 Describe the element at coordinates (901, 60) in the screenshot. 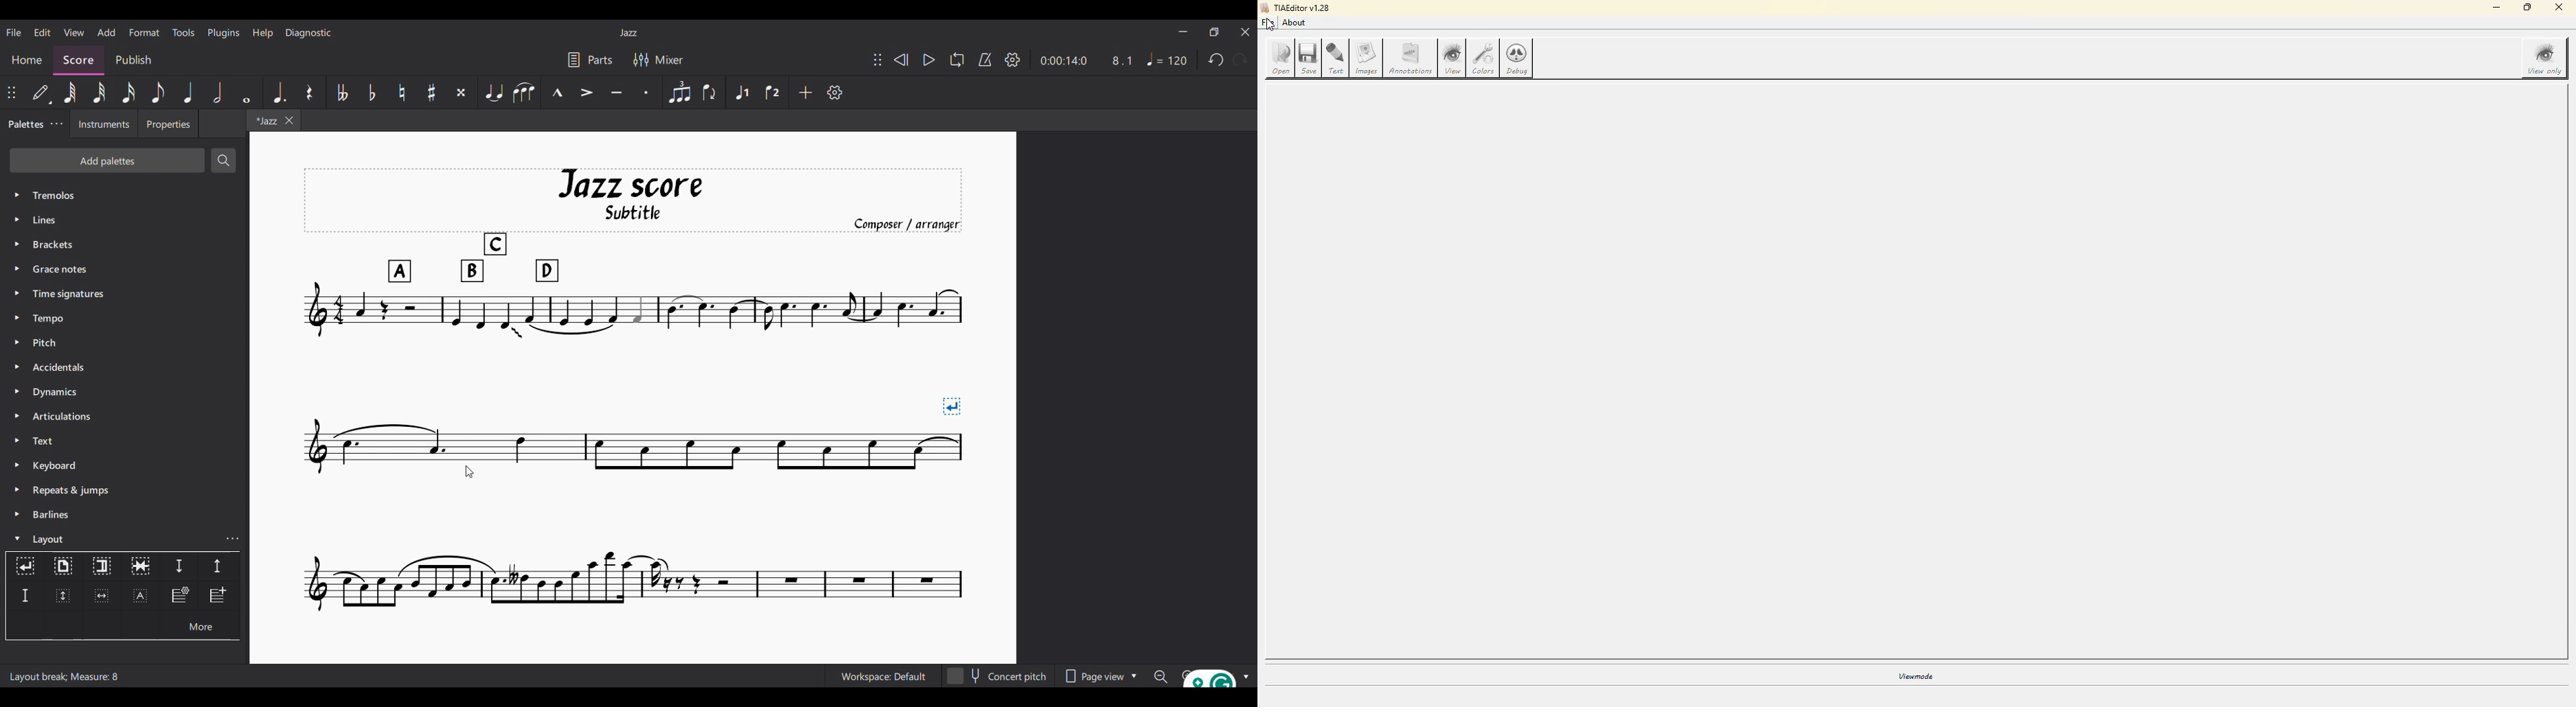

I see `Rewind` at that location.